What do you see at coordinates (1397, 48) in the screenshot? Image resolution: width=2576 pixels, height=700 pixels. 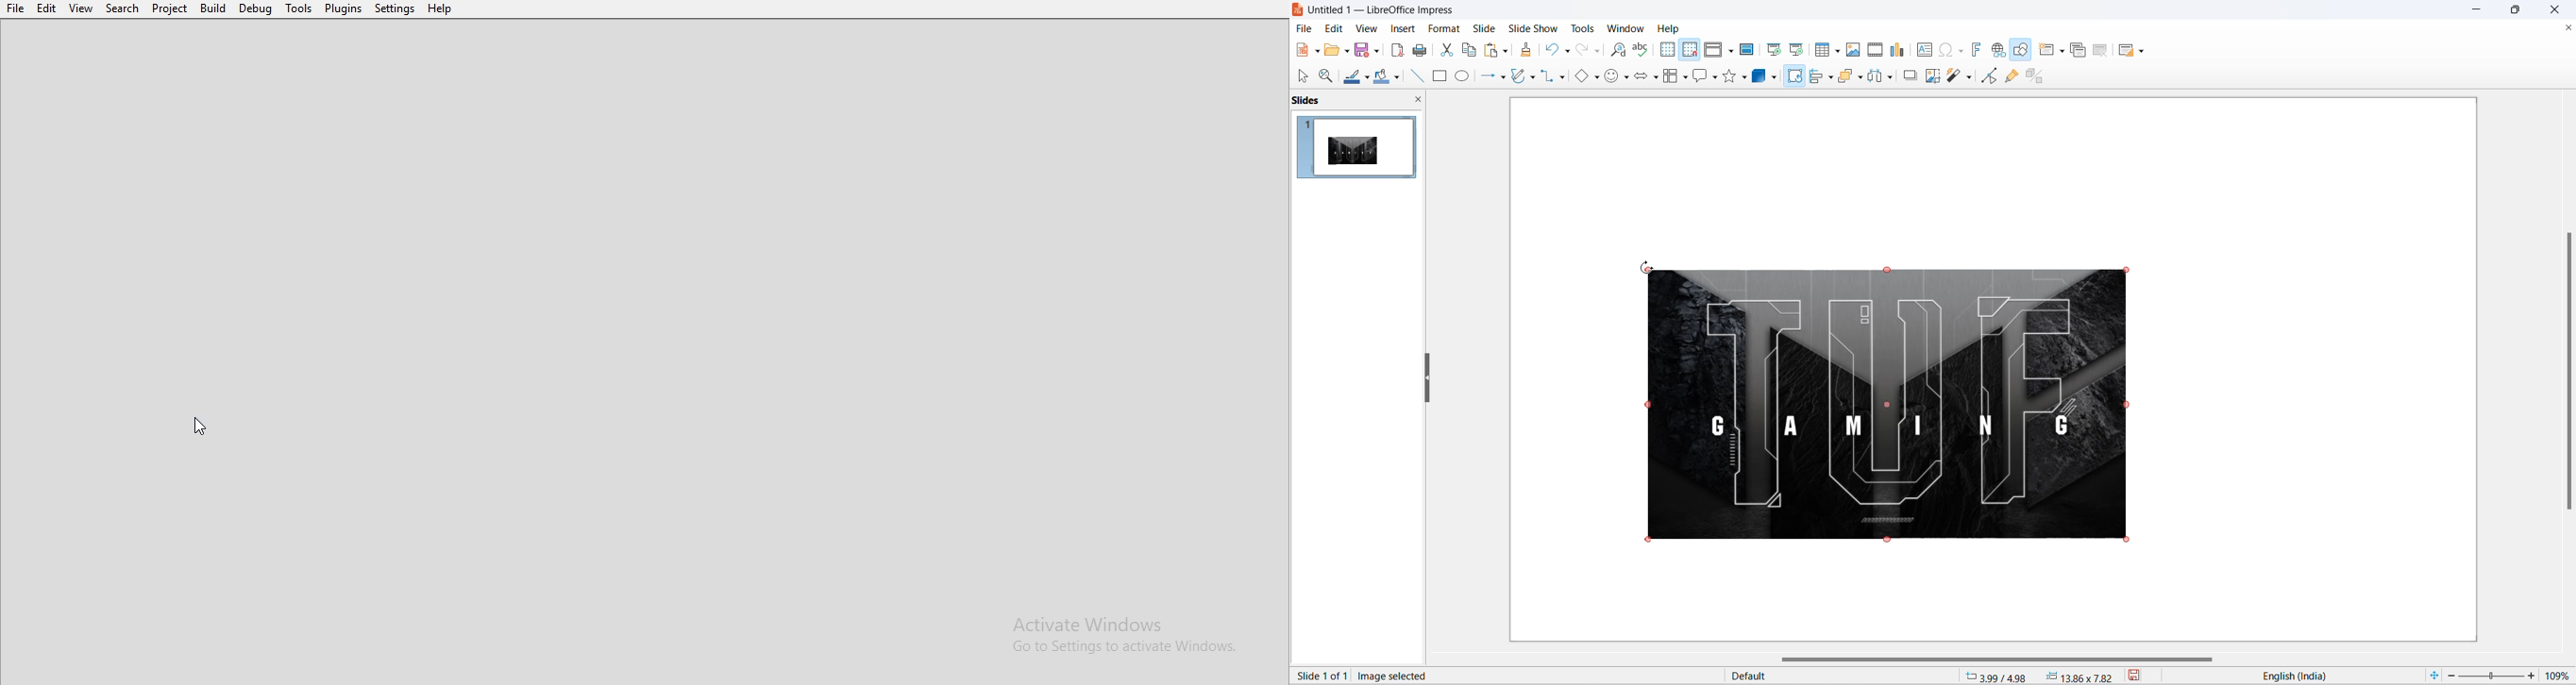 I see `export as pdf` at bounding box center [1397, 48].